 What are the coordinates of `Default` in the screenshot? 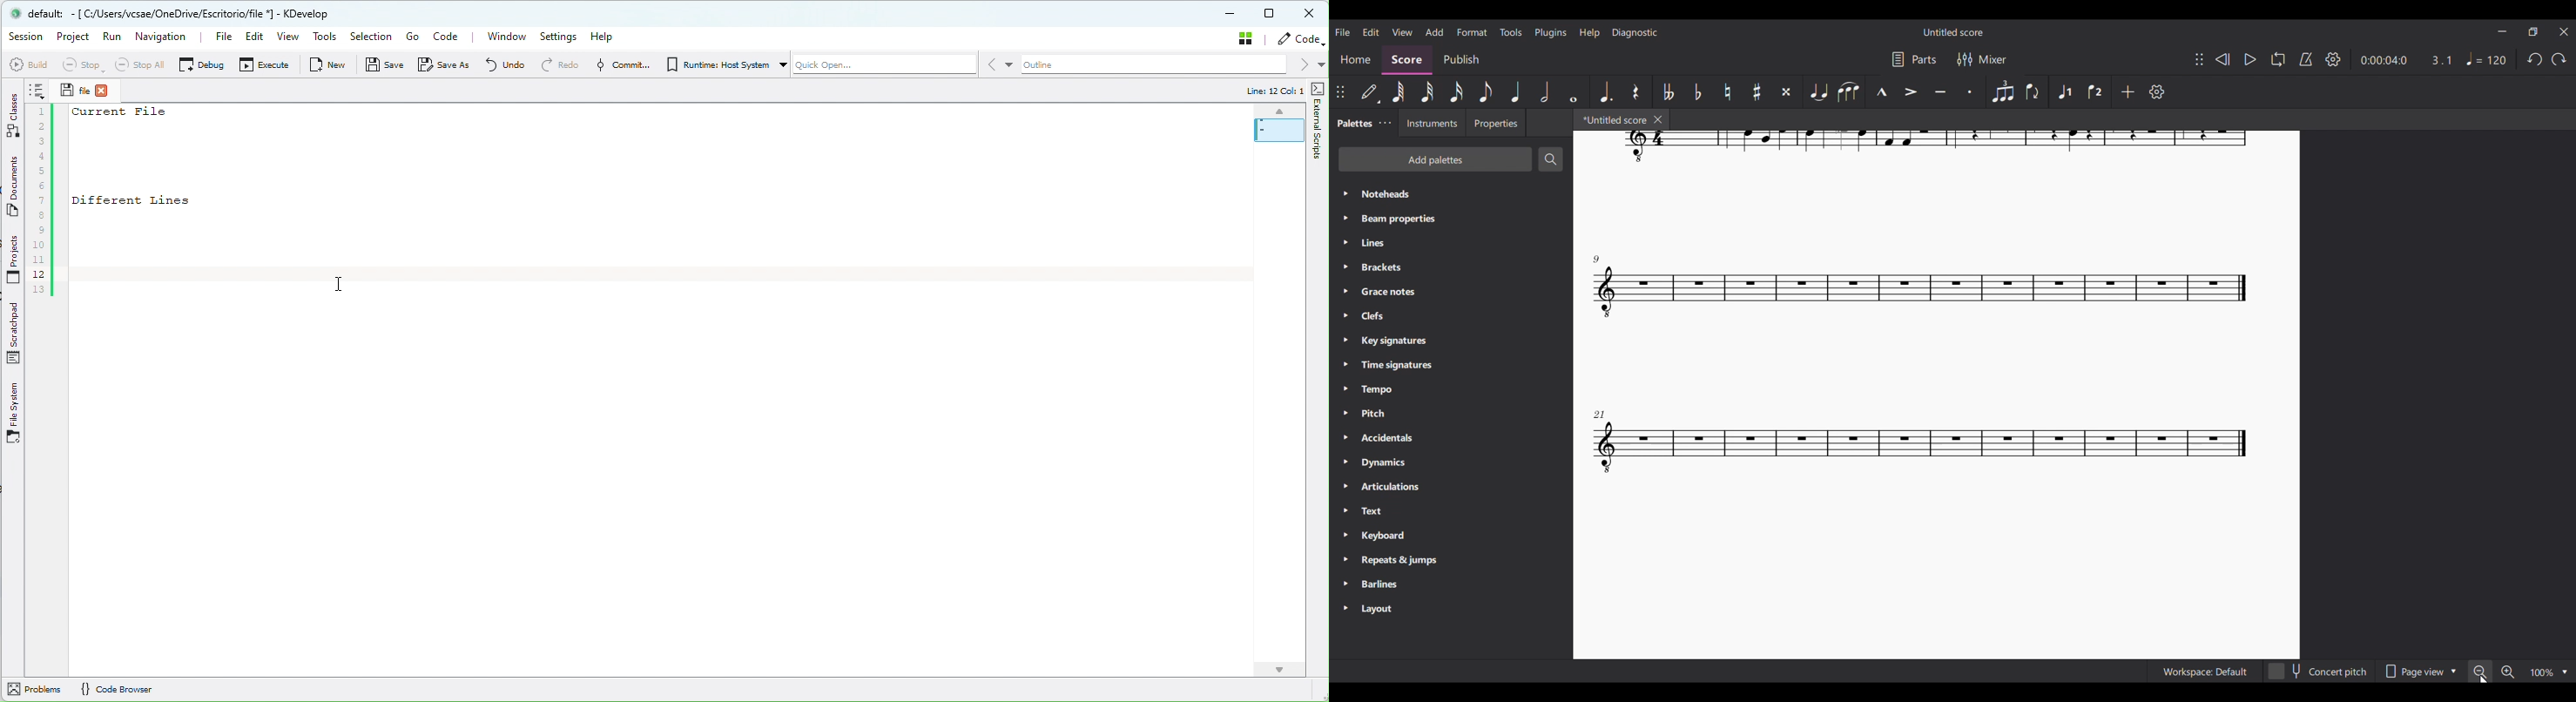 It's located at (1370, 92).